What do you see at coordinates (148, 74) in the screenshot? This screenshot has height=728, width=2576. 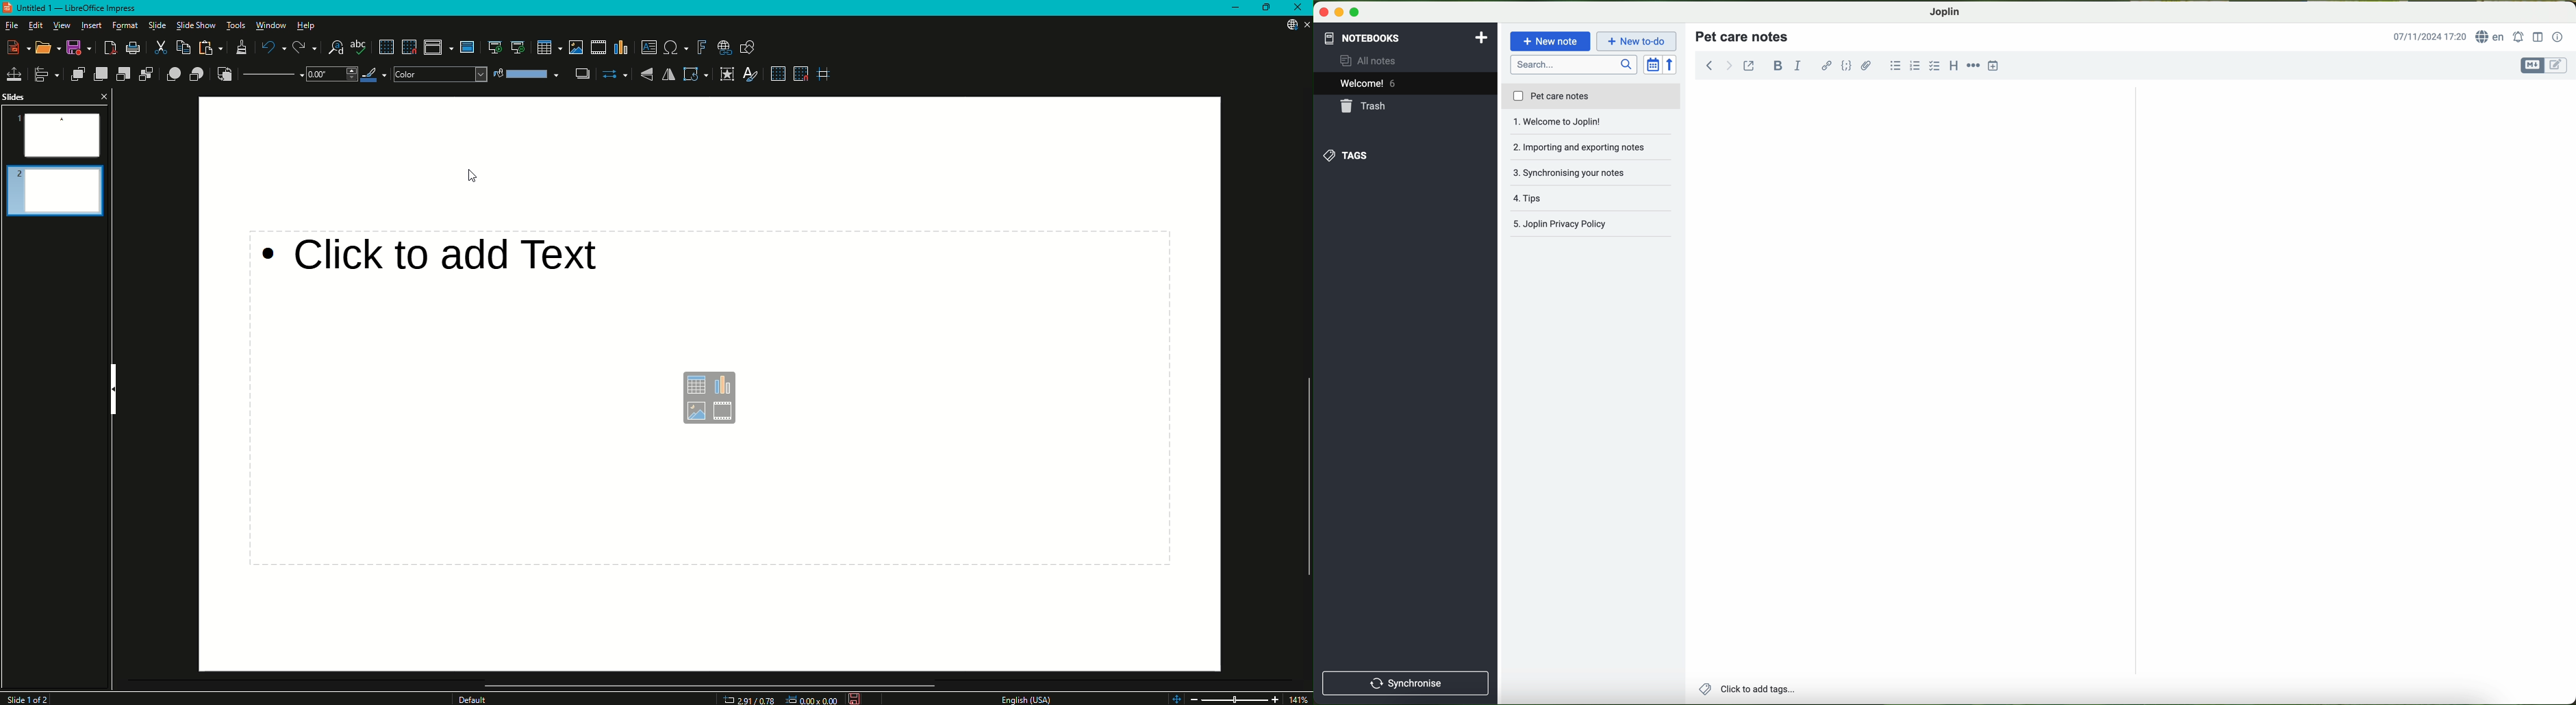 I see `Send to Back` at bounding box center [148, 74].